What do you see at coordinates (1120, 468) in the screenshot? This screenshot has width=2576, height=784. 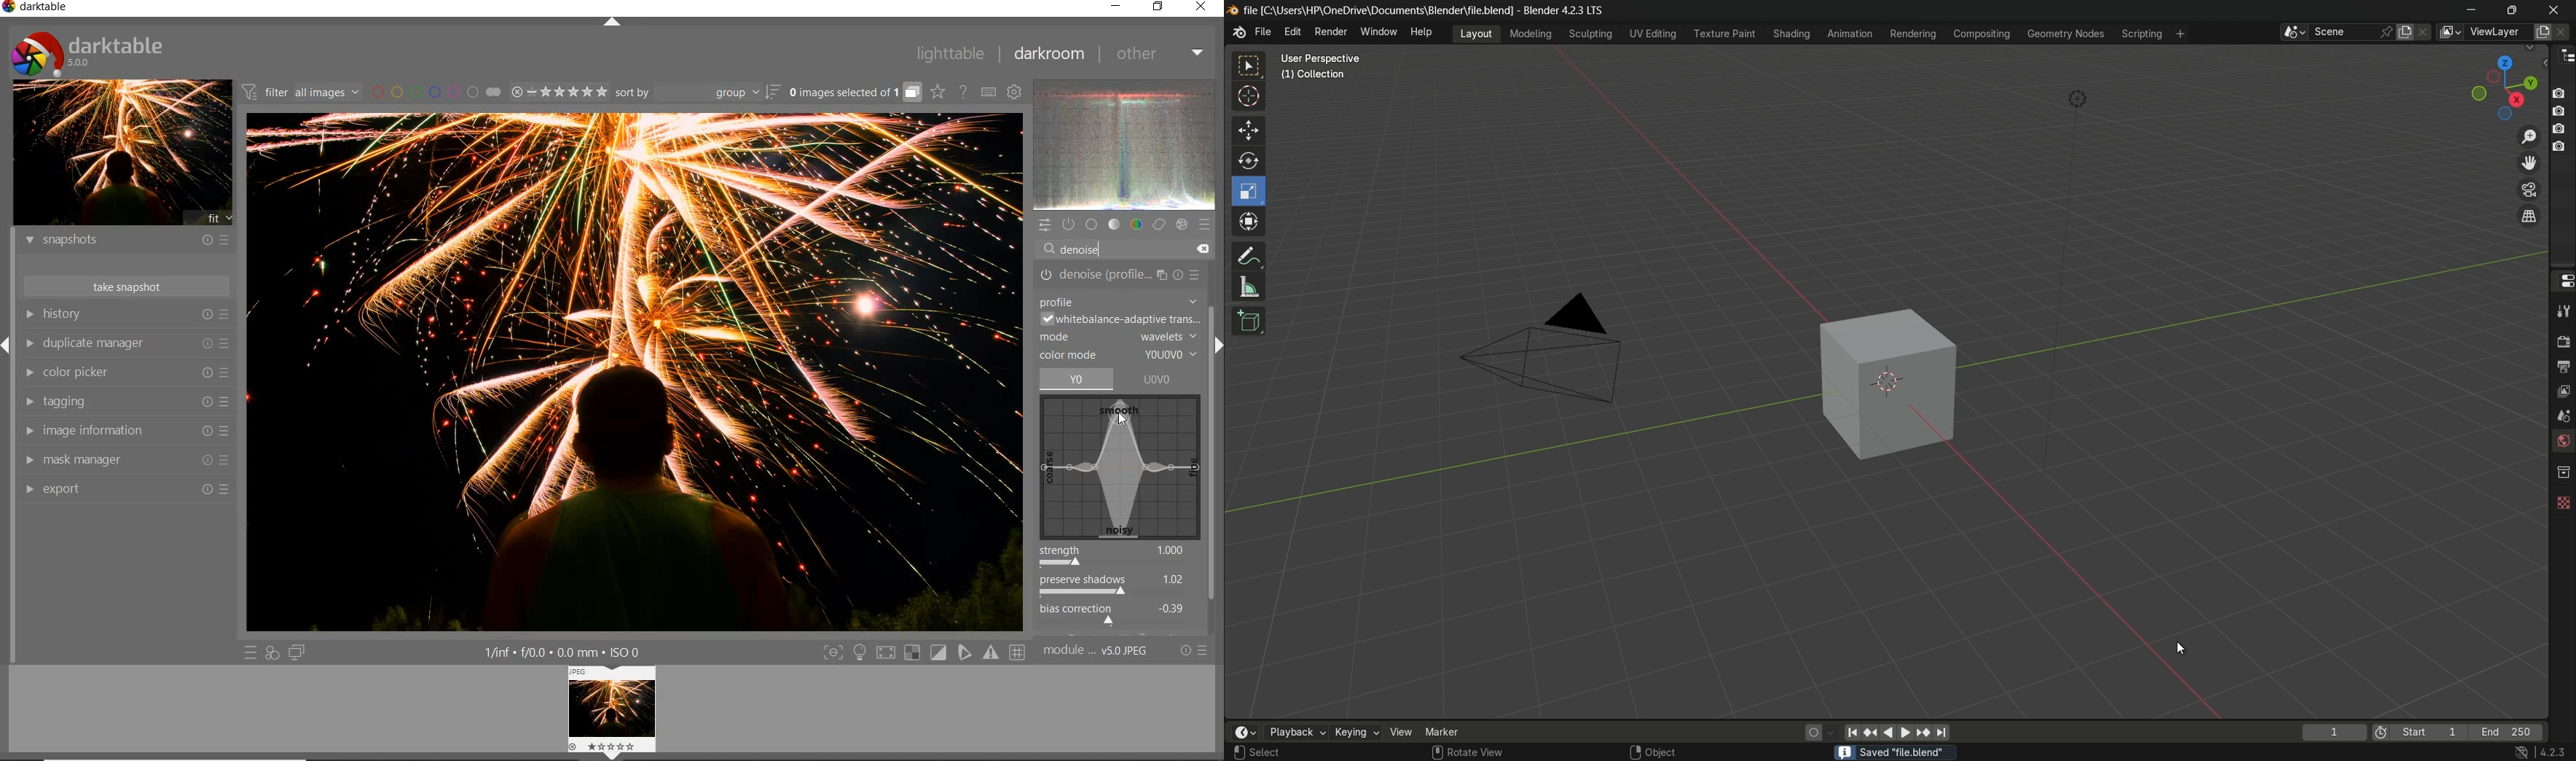 I see `denoise map` at bounding box center [1120, 468].